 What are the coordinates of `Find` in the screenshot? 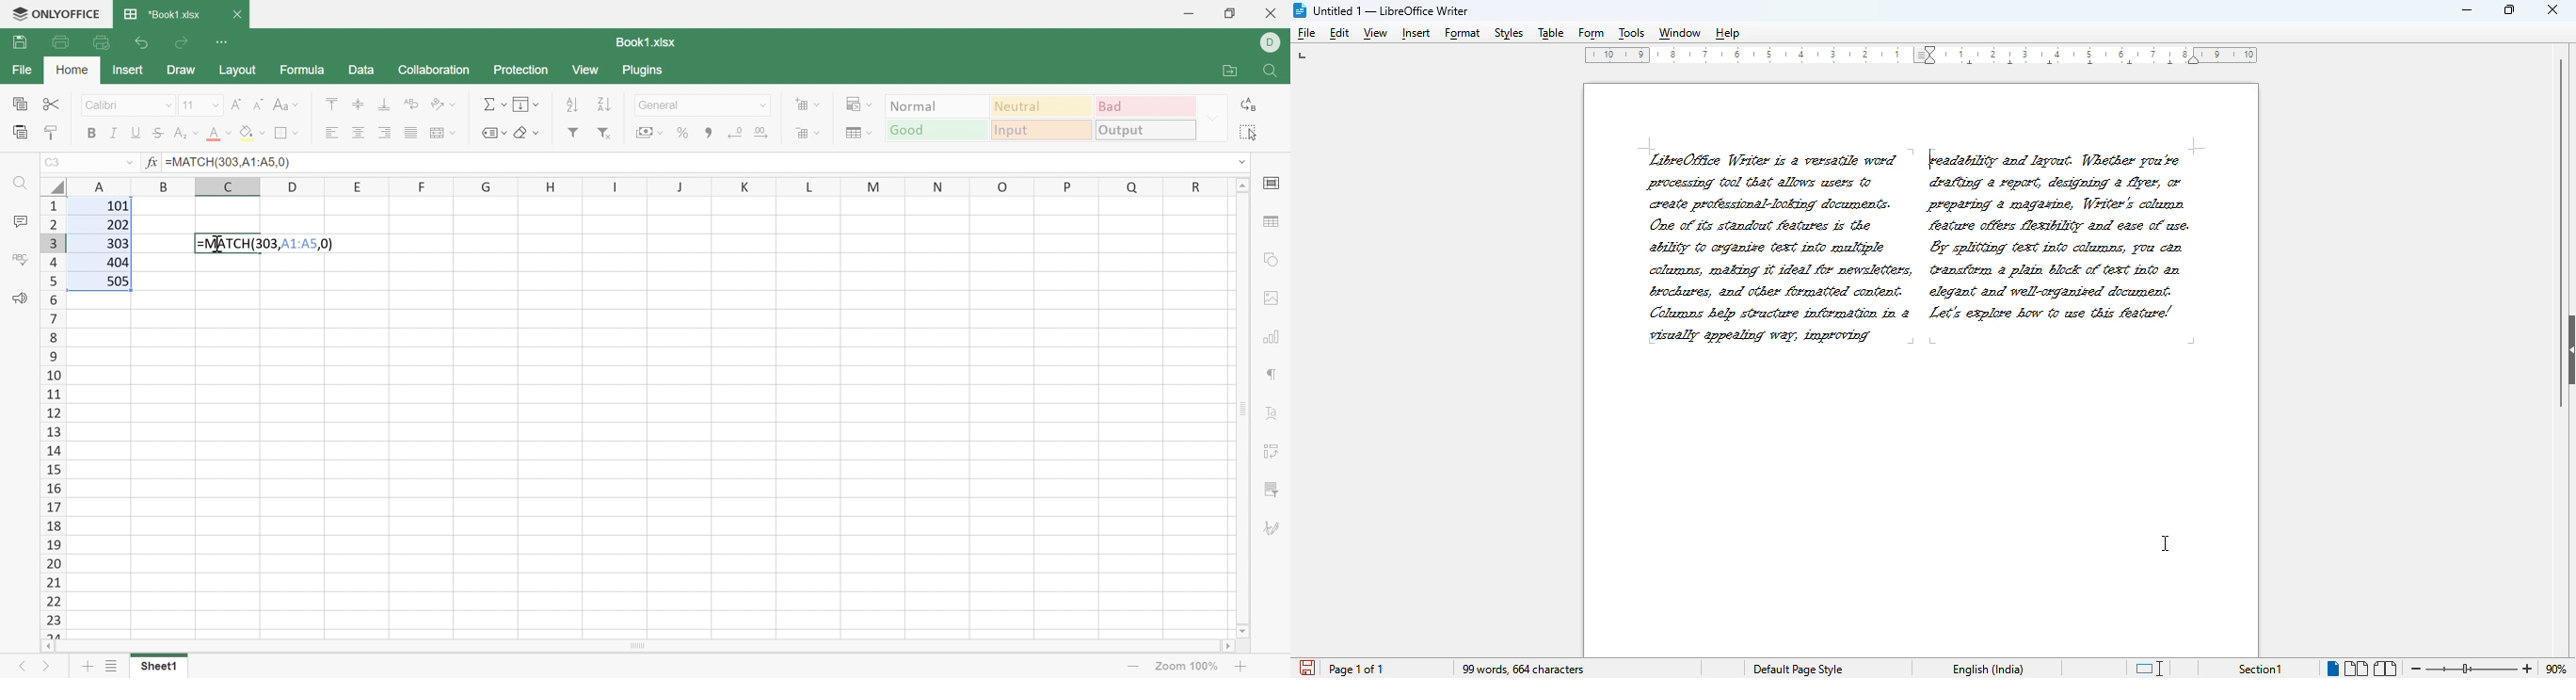 It's located at (18, 183).